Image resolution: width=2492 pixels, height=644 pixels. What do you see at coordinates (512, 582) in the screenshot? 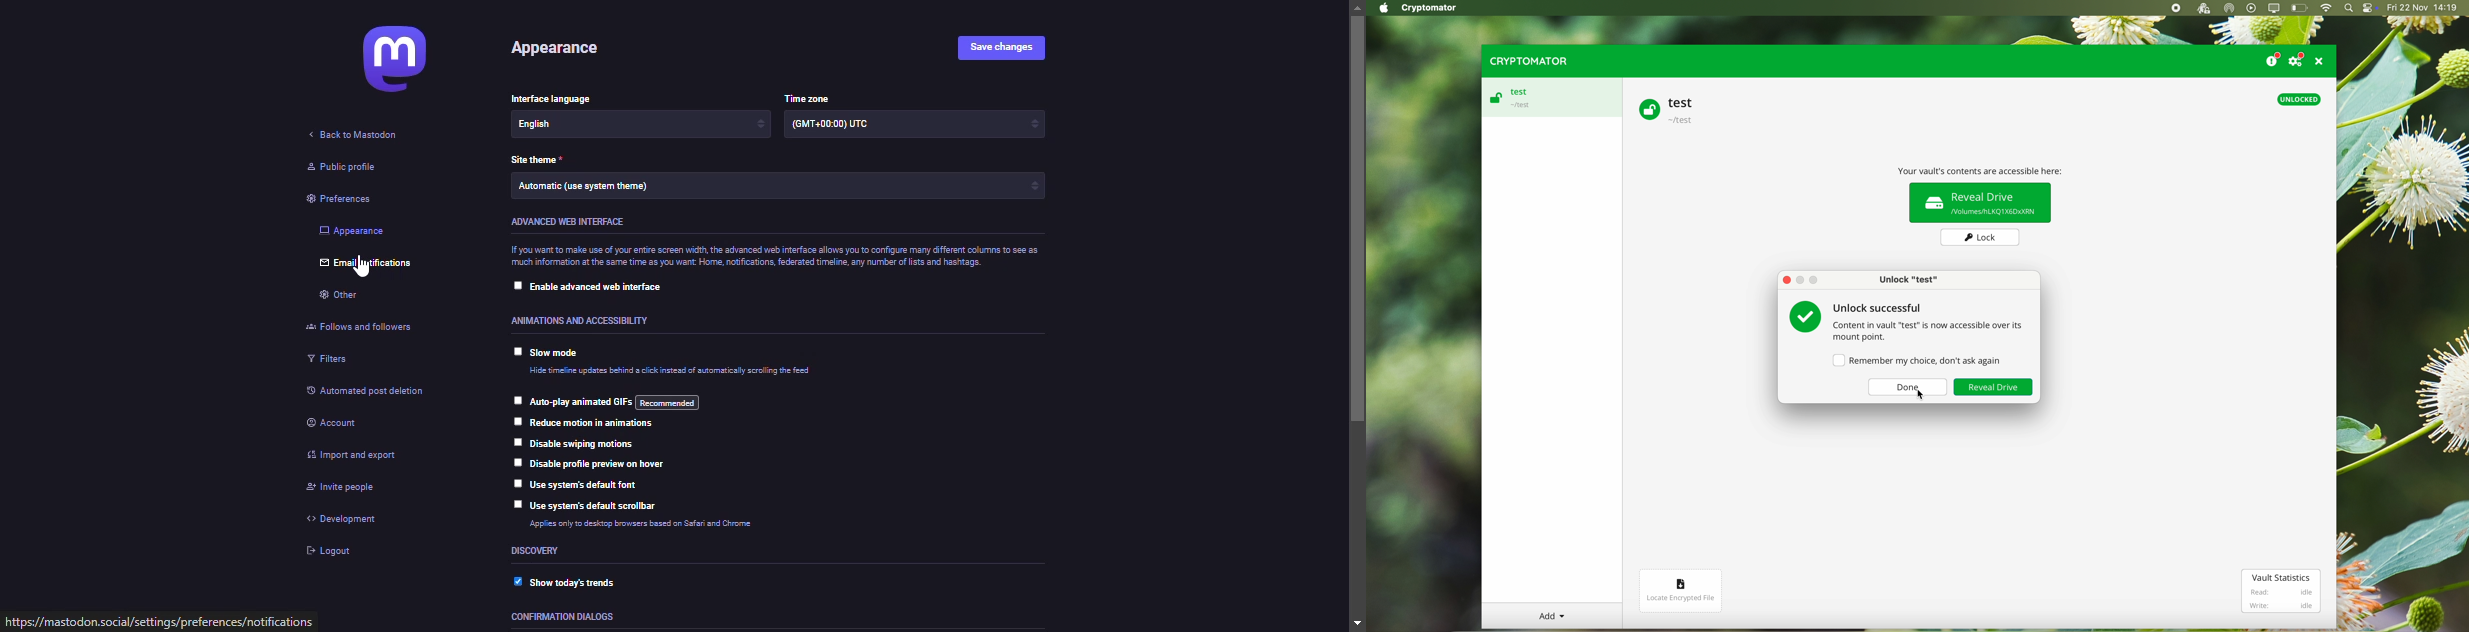
I see `enabled` at bounding box center [512, 582].